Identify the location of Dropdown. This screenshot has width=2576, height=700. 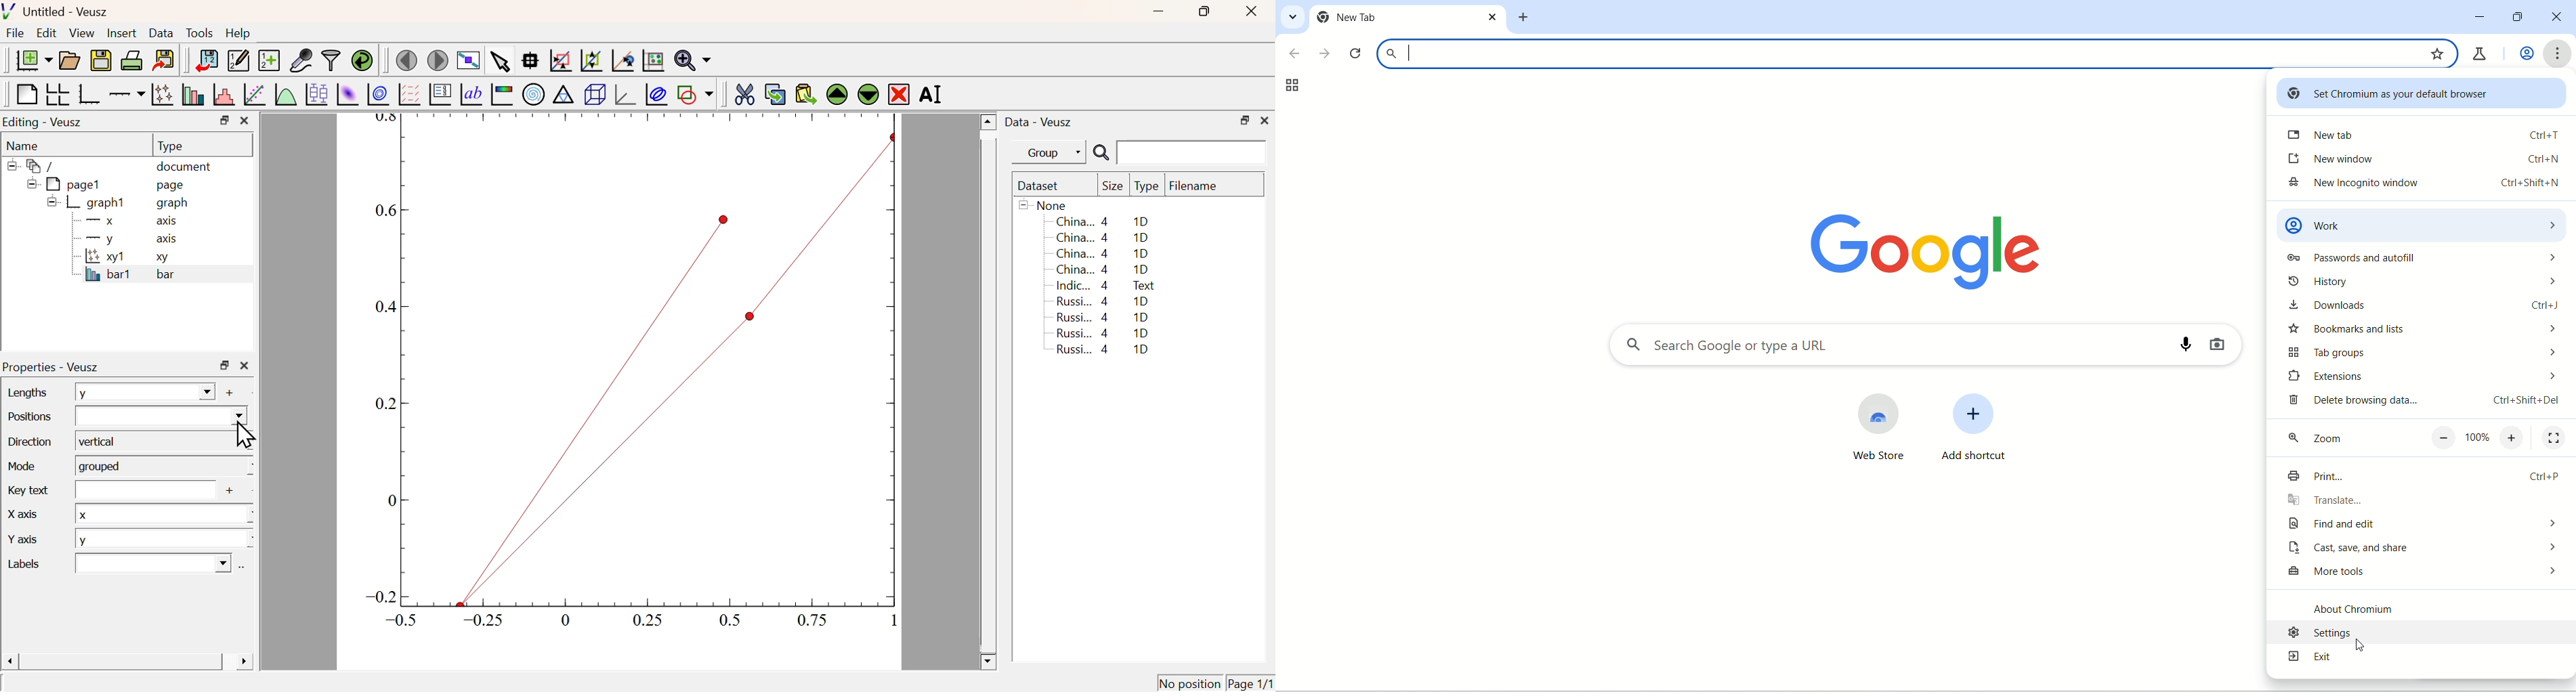
(152, 563).